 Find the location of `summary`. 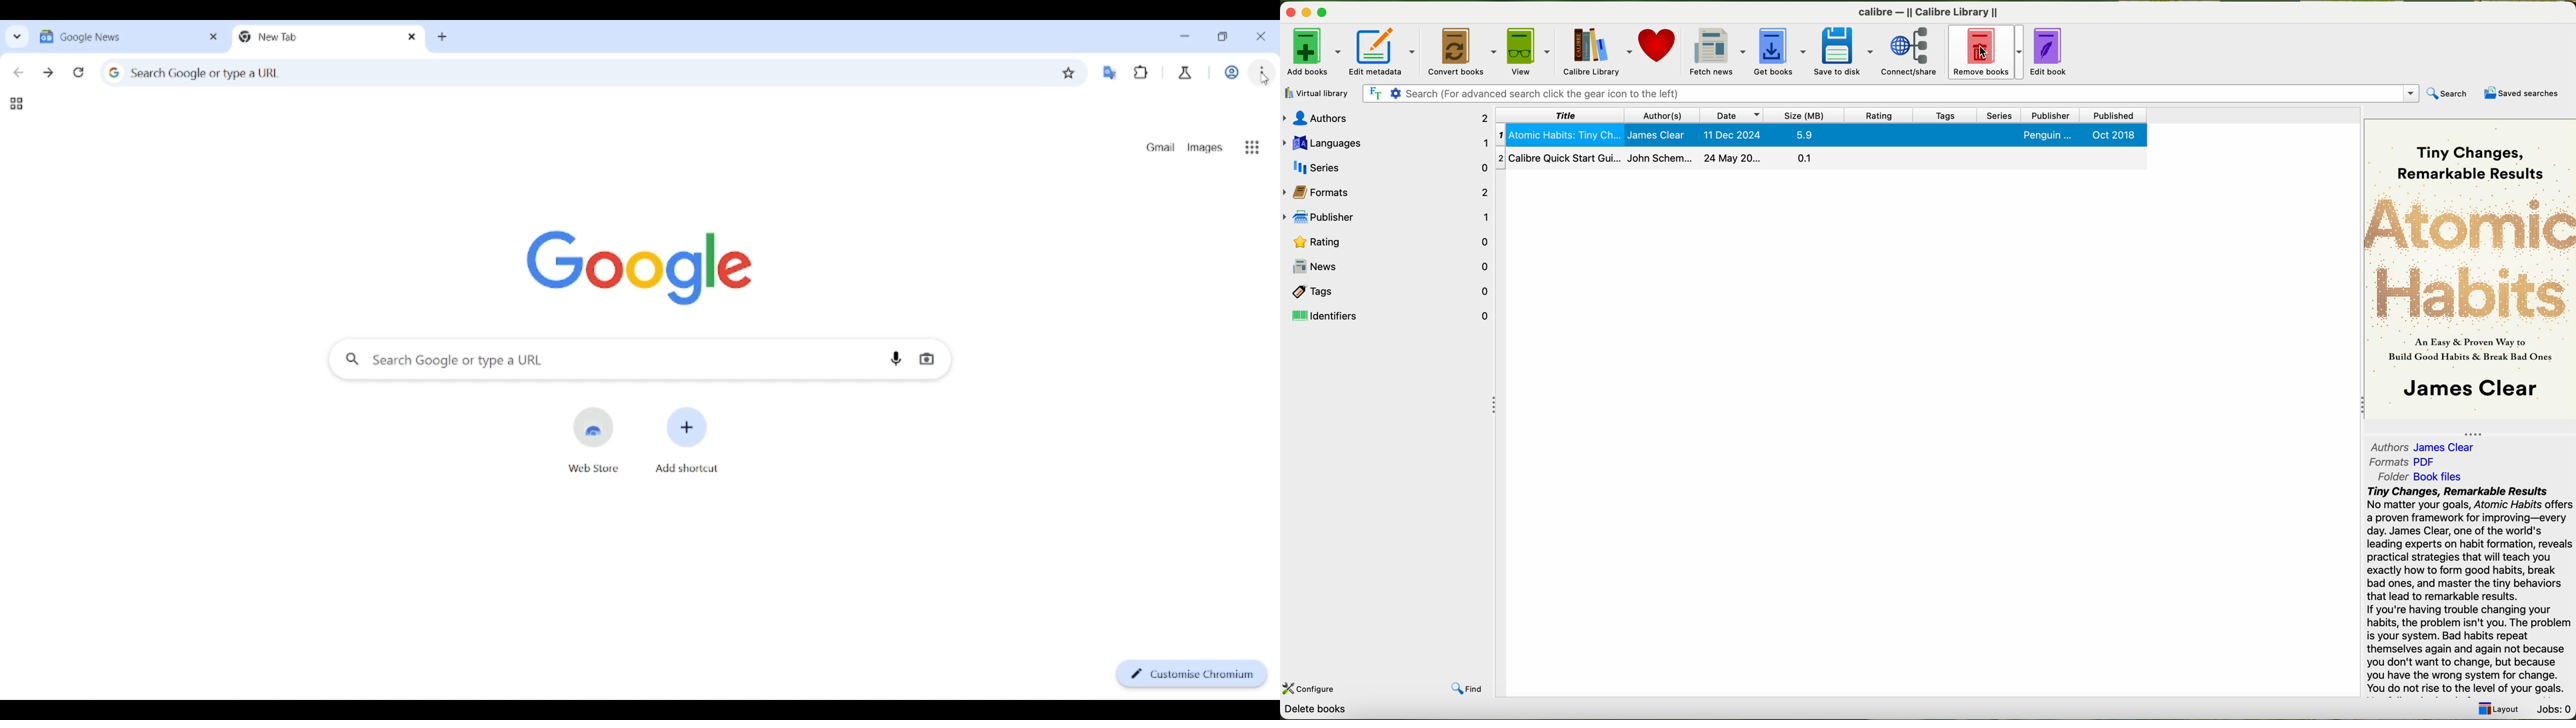

summary is located at coordinates (2470, 592).